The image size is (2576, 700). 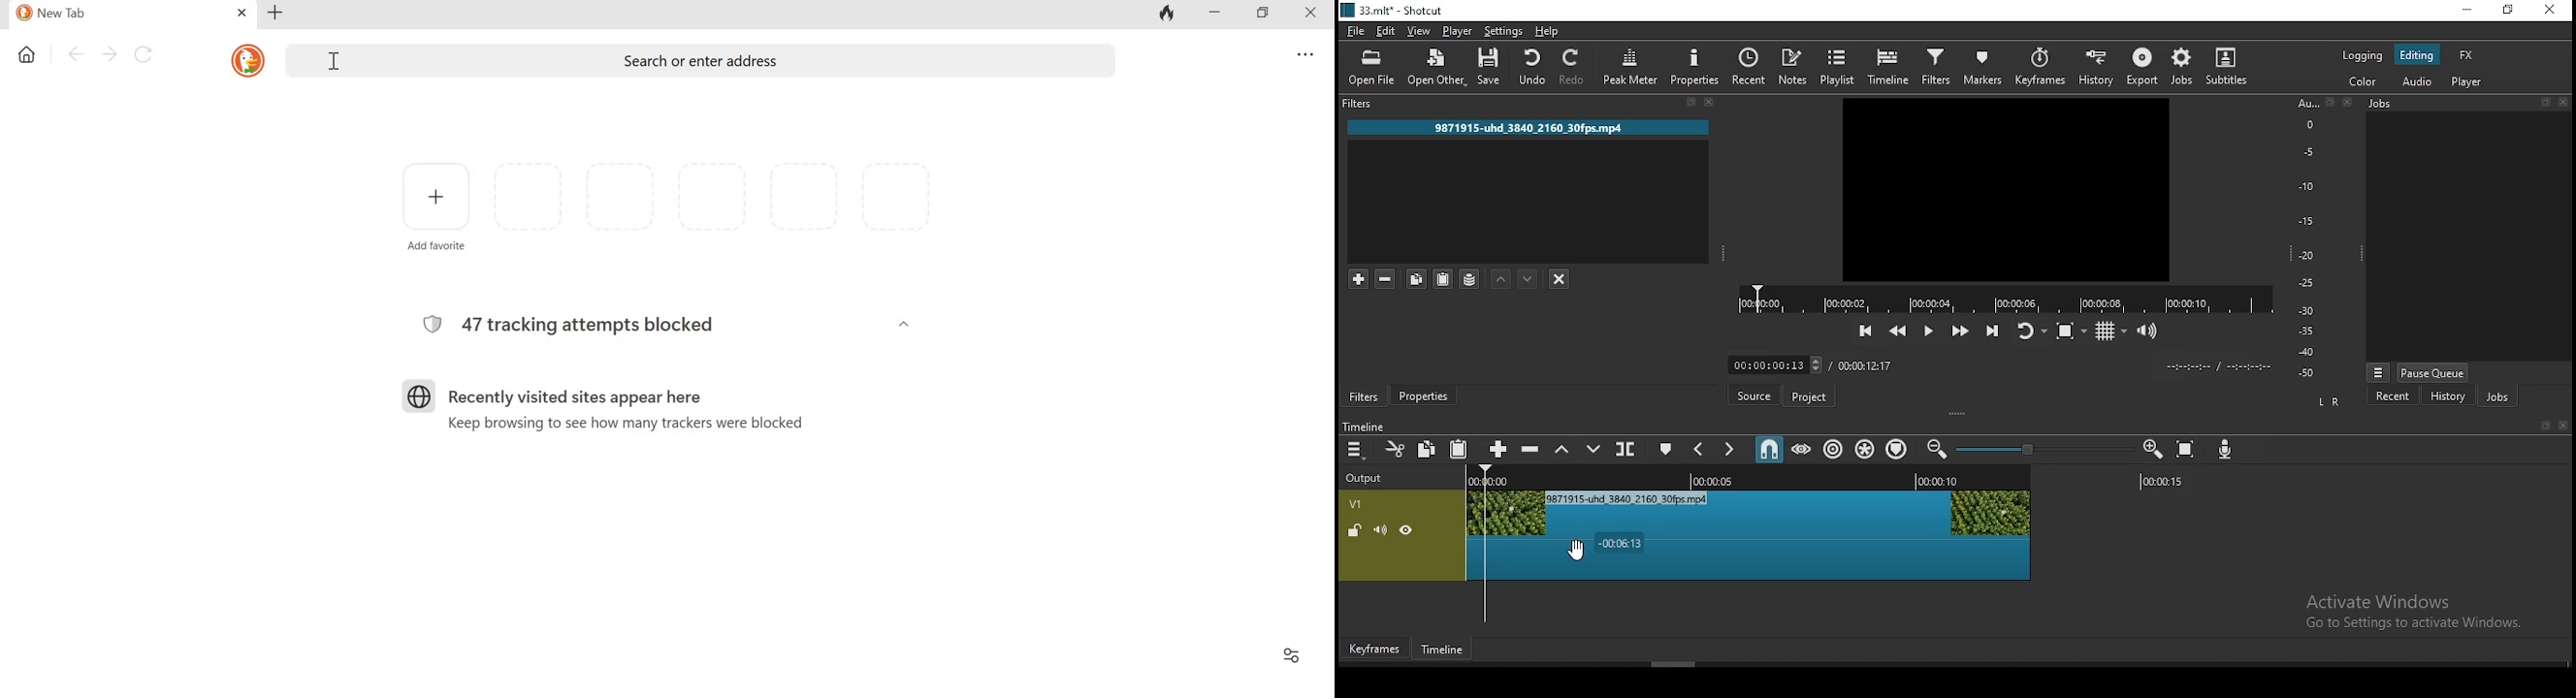 What do you see at coordinates (2566, 426) in the screenshot?
I see `close` at bounding box center [2566, 426].